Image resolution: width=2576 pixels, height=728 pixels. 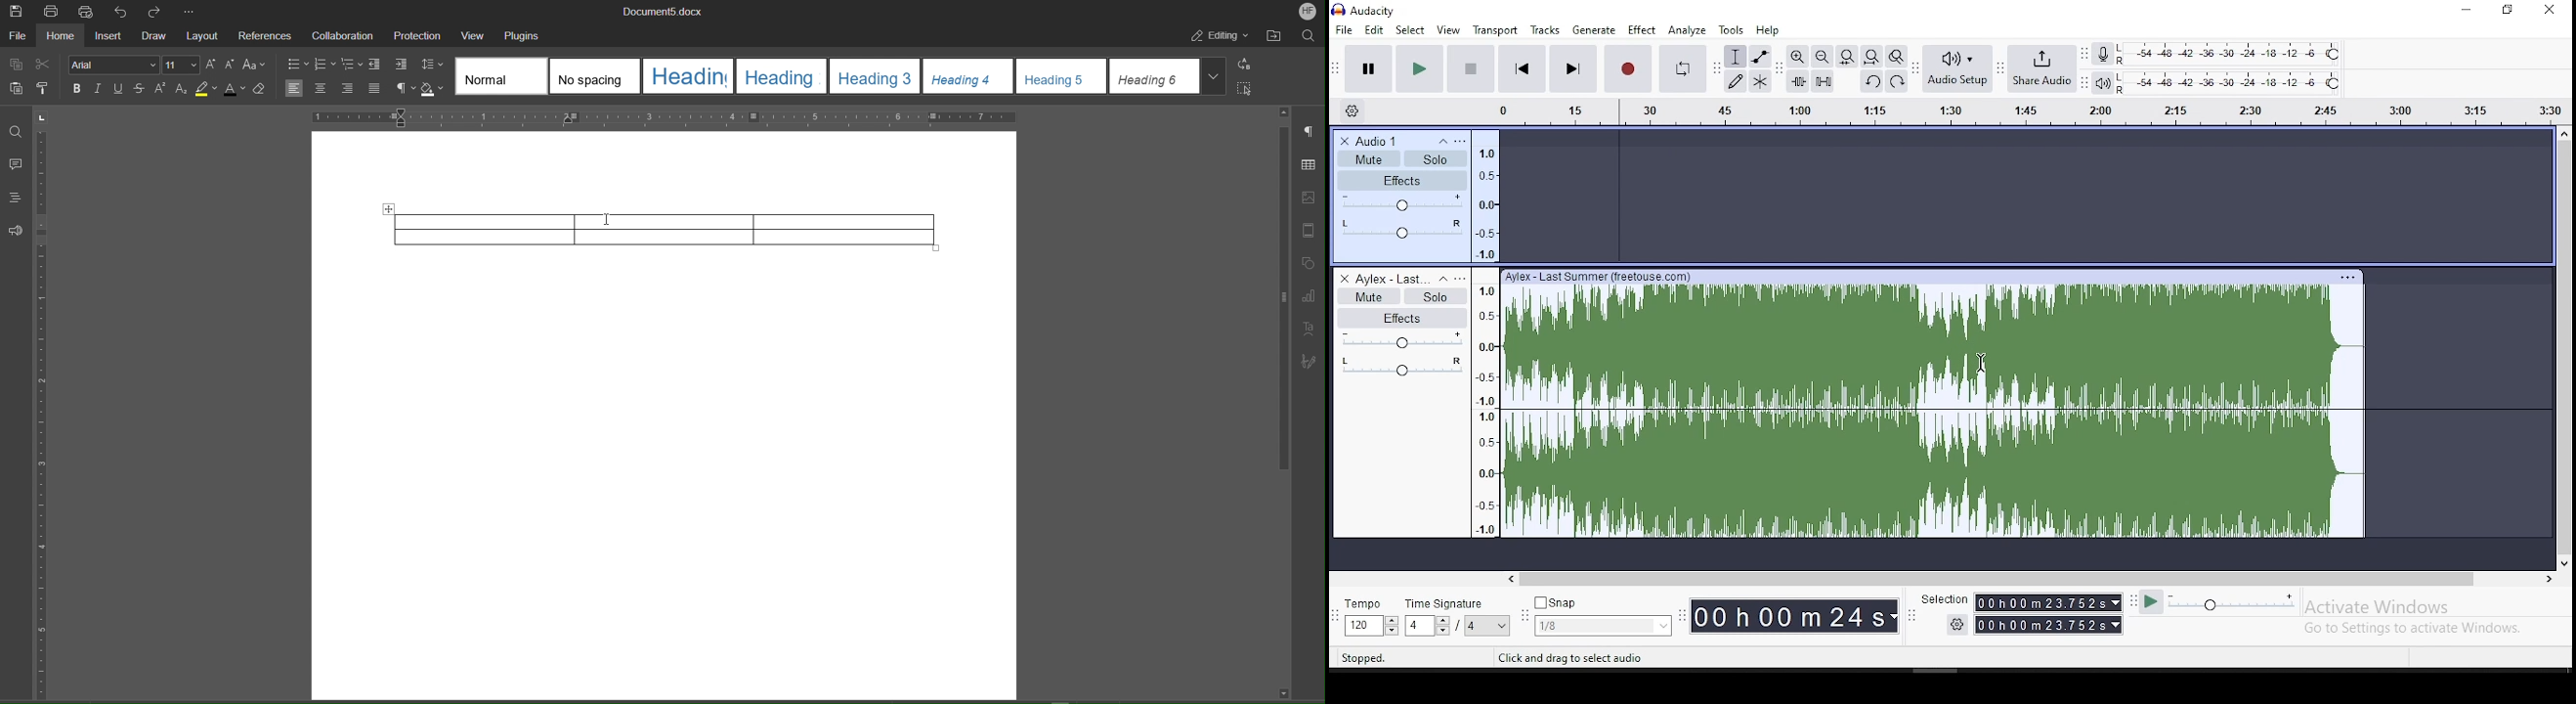 What do you see at coordinates (64, 38) in the screenshot?
I see `Home` at bounding box center [64, 38].